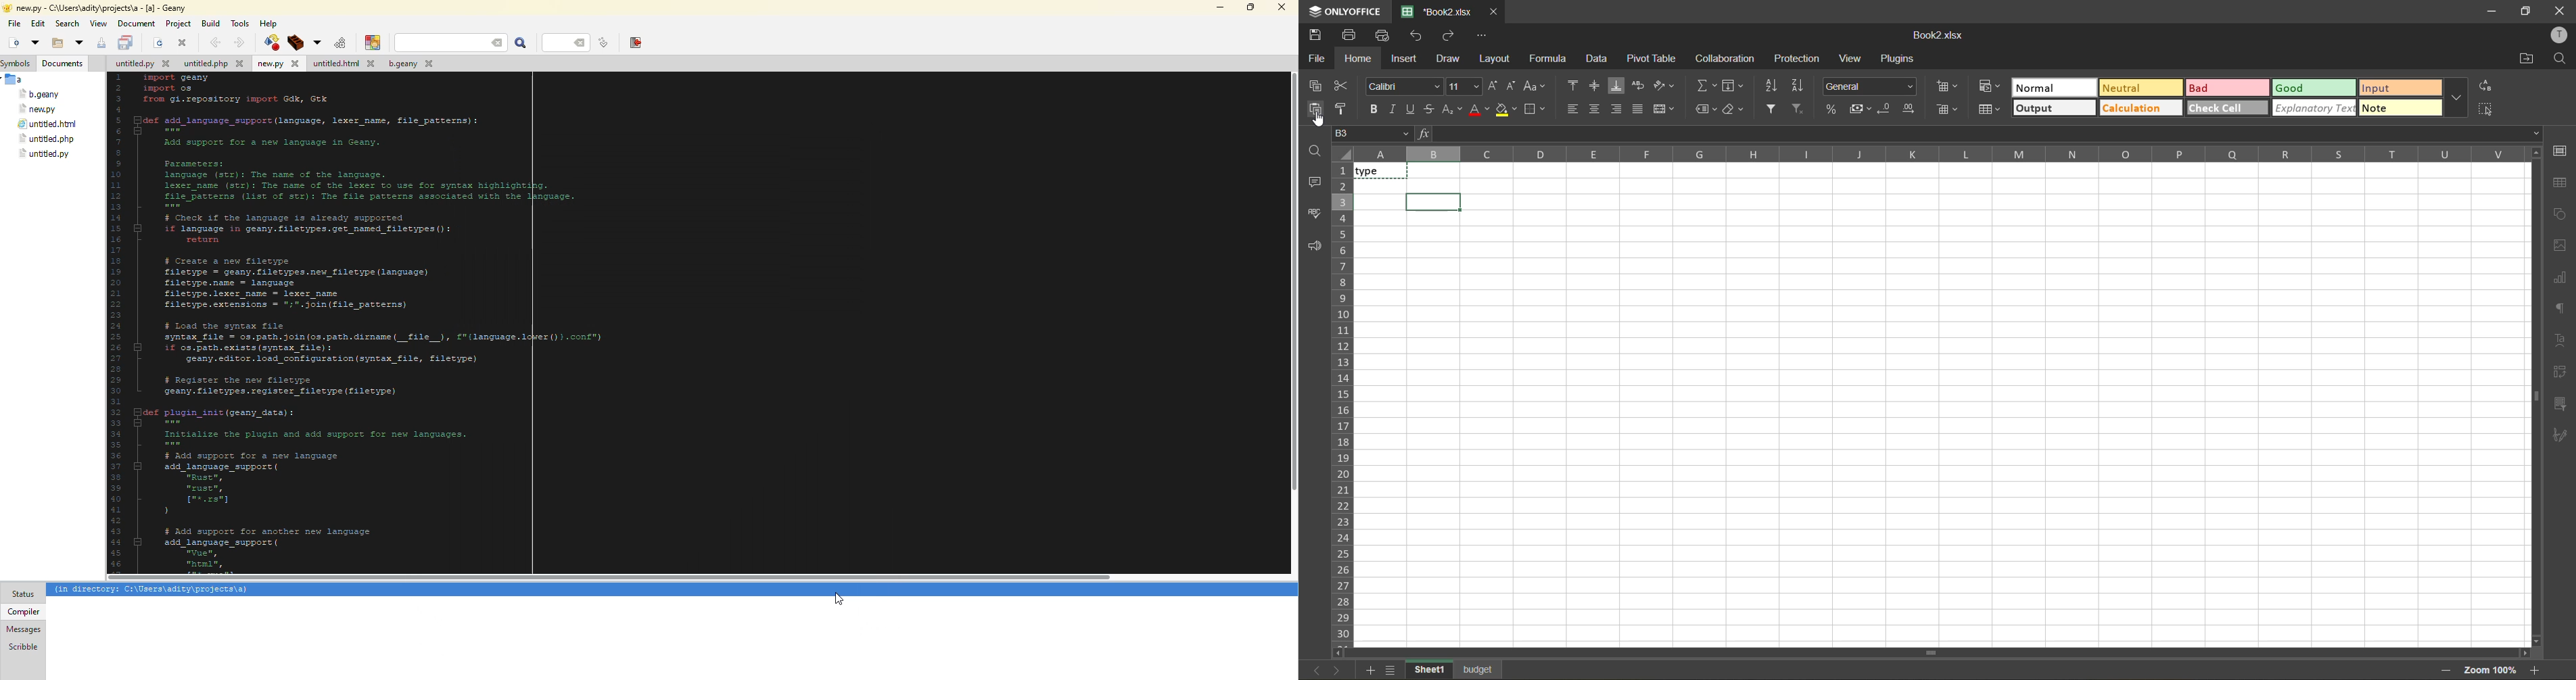 The height and width of the screenshot is (700, 2576). I want to click on accounting, so click(1859, 108).